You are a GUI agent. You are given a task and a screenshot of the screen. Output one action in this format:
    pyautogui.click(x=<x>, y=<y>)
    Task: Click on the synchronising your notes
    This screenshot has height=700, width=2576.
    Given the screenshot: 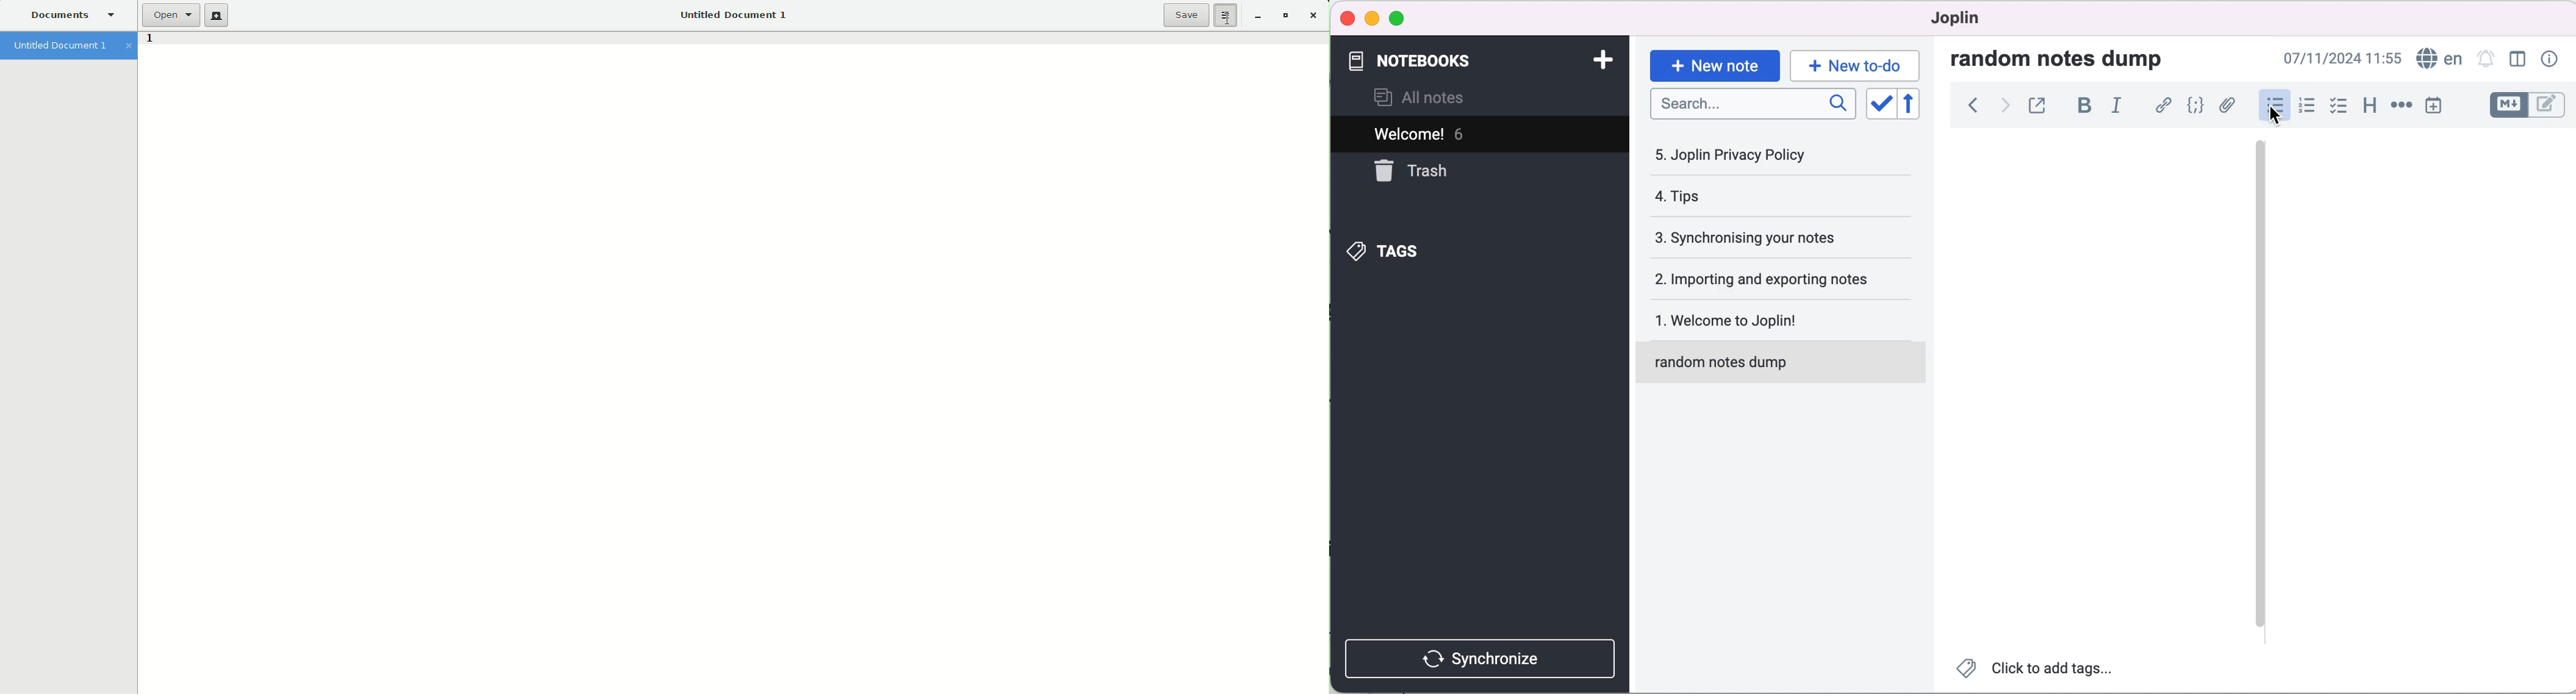 What is the action you would take?
    pyautogui.click(x=1767, y=238)
    